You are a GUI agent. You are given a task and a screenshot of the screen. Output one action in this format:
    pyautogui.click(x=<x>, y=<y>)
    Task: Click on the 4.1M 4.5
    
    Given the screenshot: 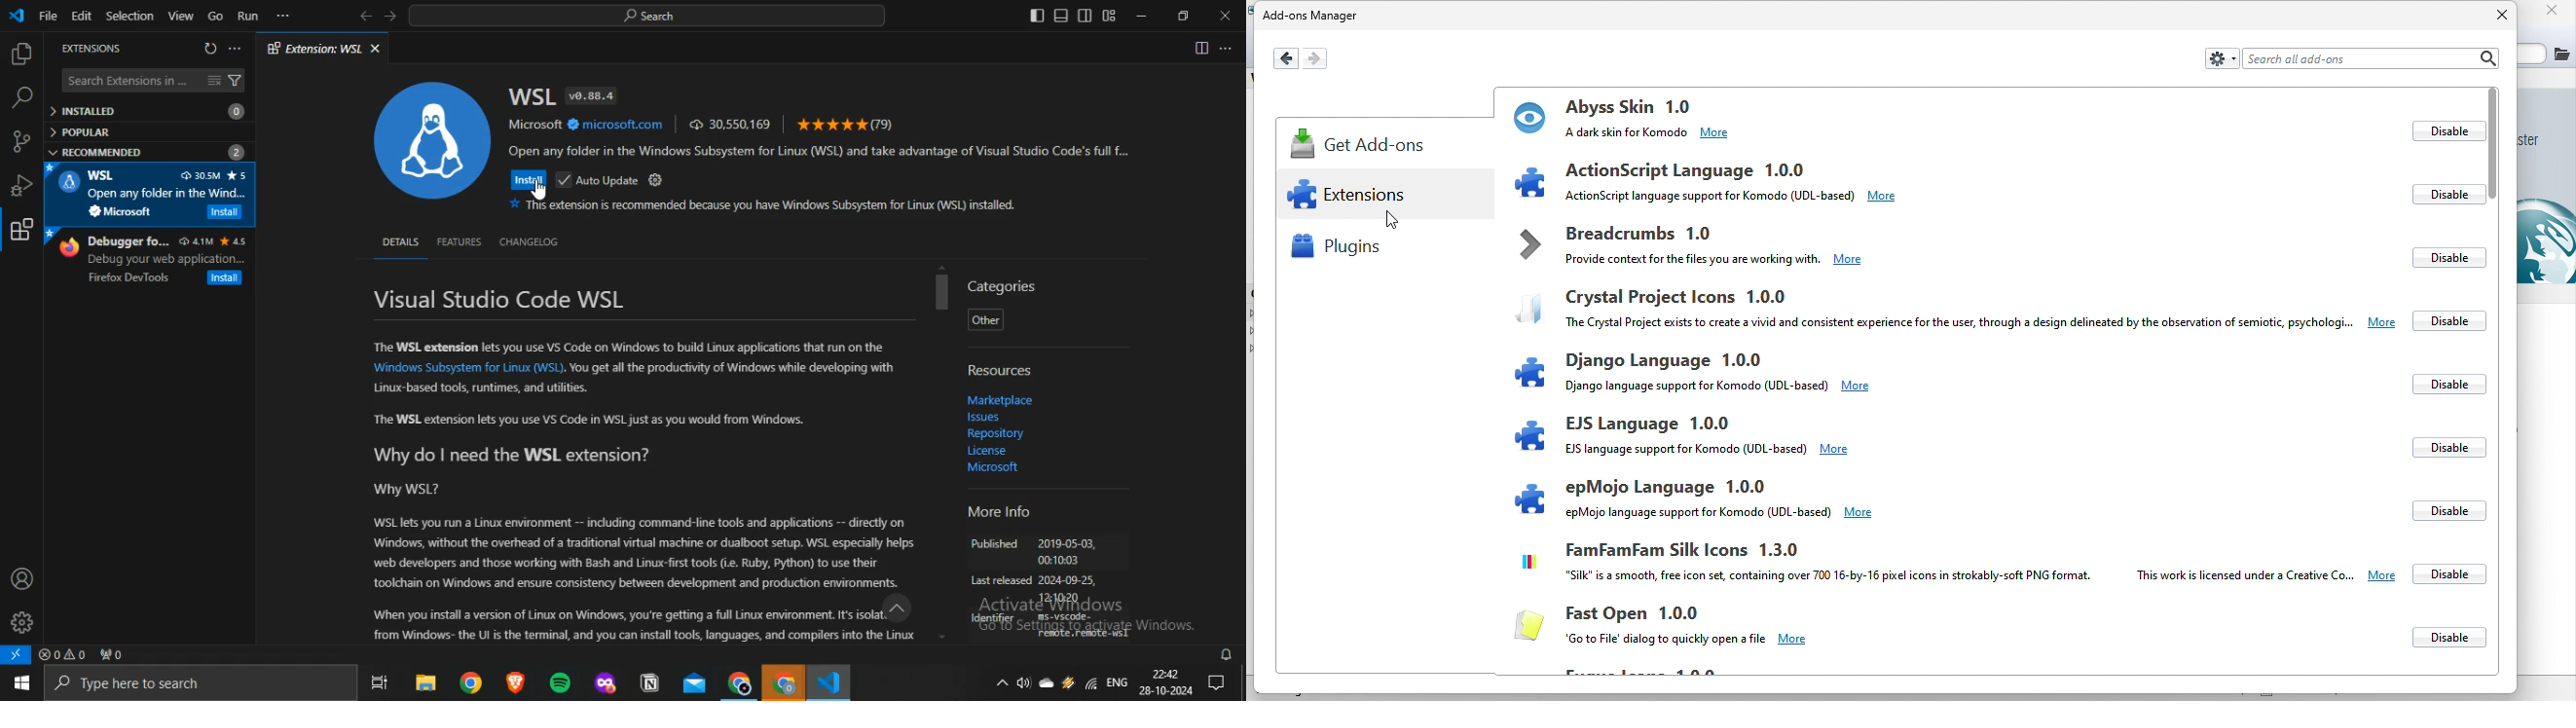 What is the action you would take?
    pyautogui.click(x=213, y=241)
    